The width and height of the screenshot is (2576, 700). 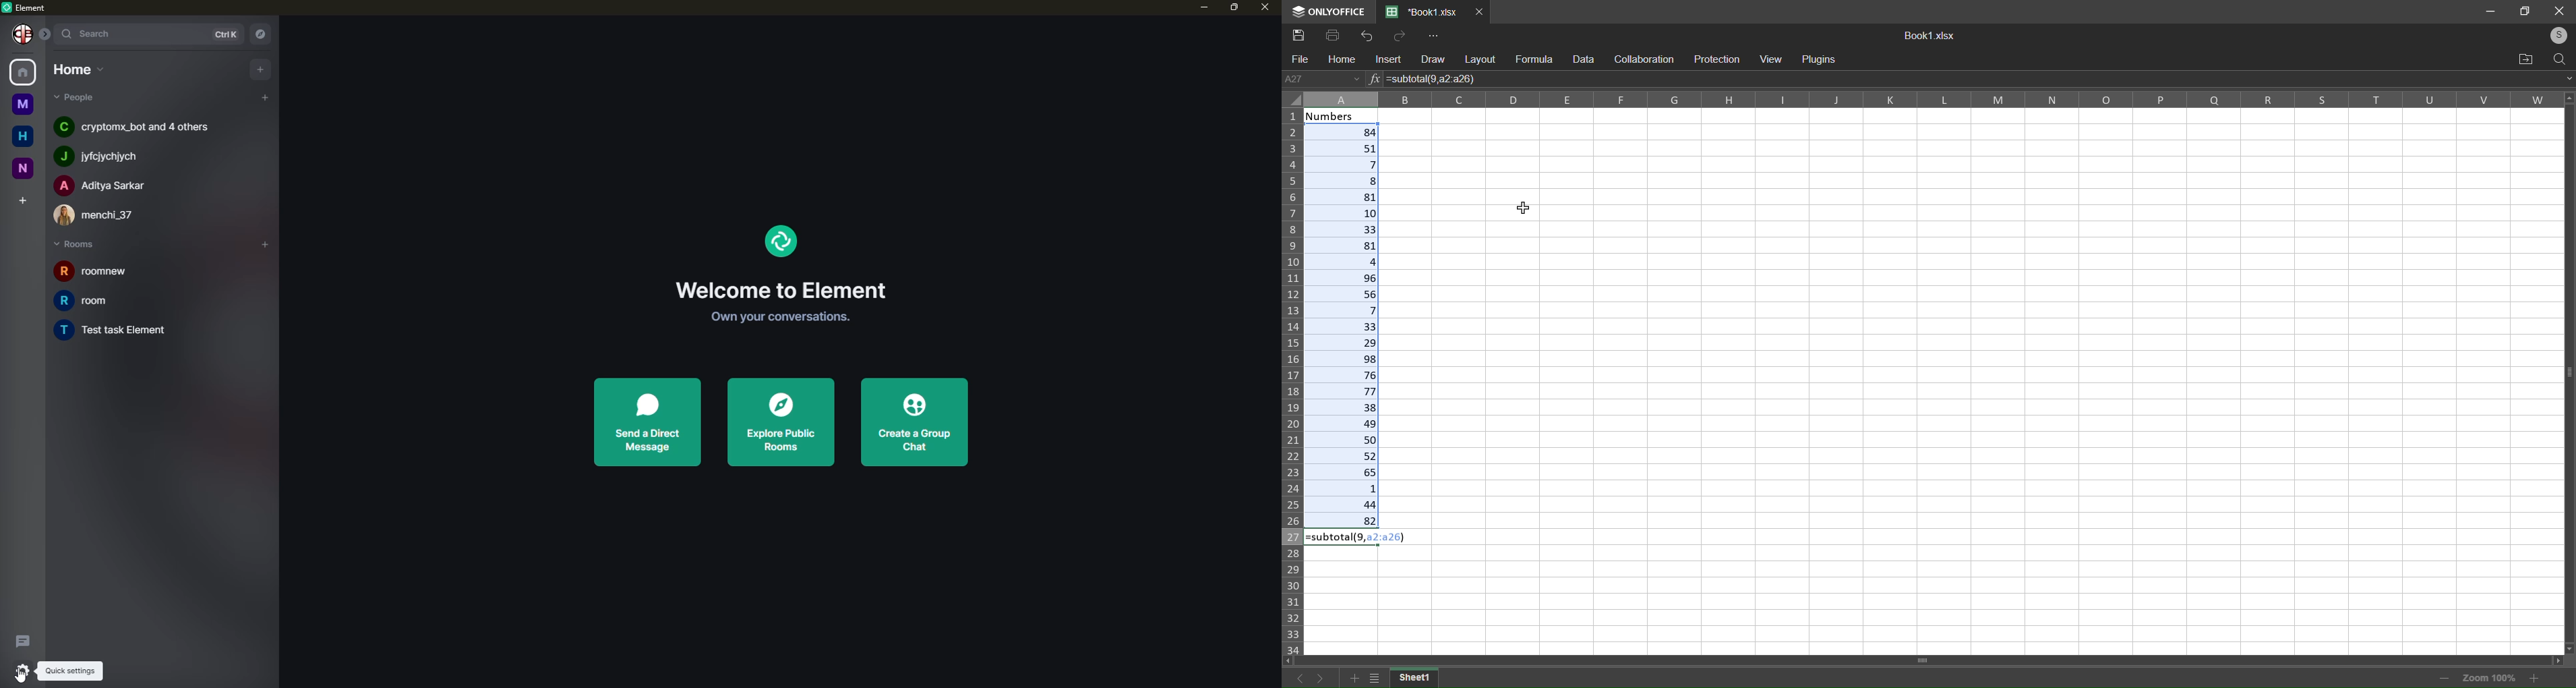 I want to click on expand, so click(x=45, y=33).